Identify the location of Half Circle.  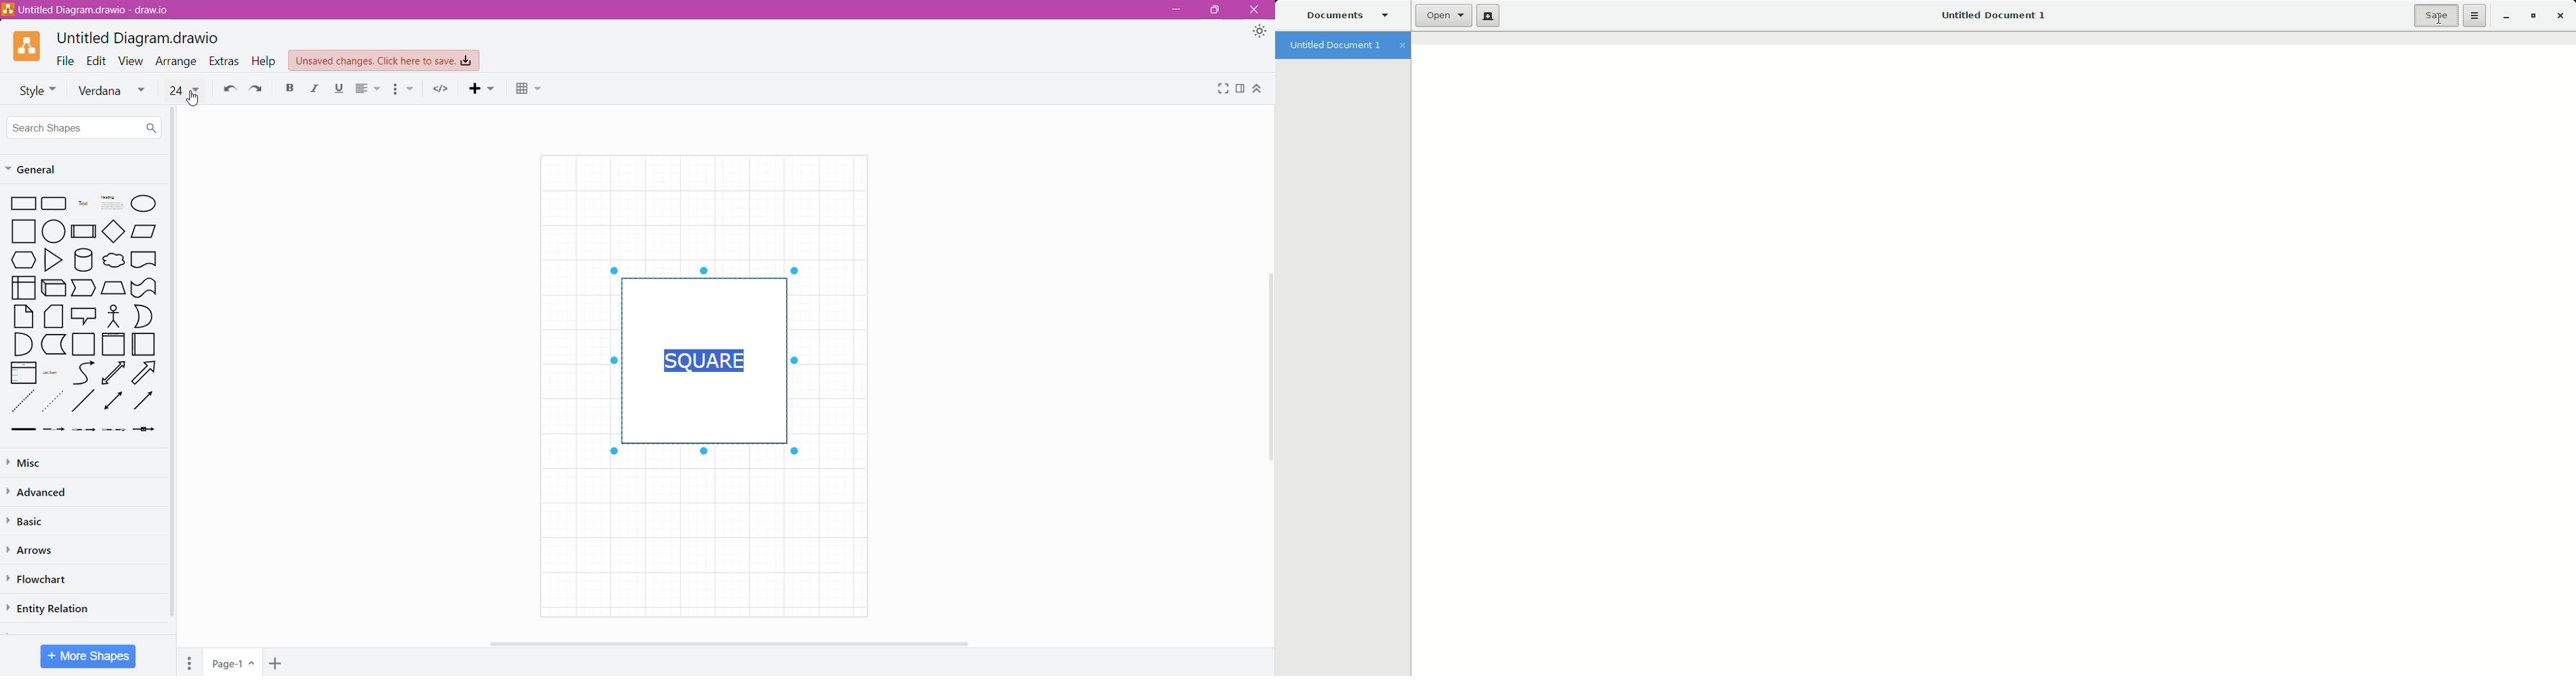
(143, 316).